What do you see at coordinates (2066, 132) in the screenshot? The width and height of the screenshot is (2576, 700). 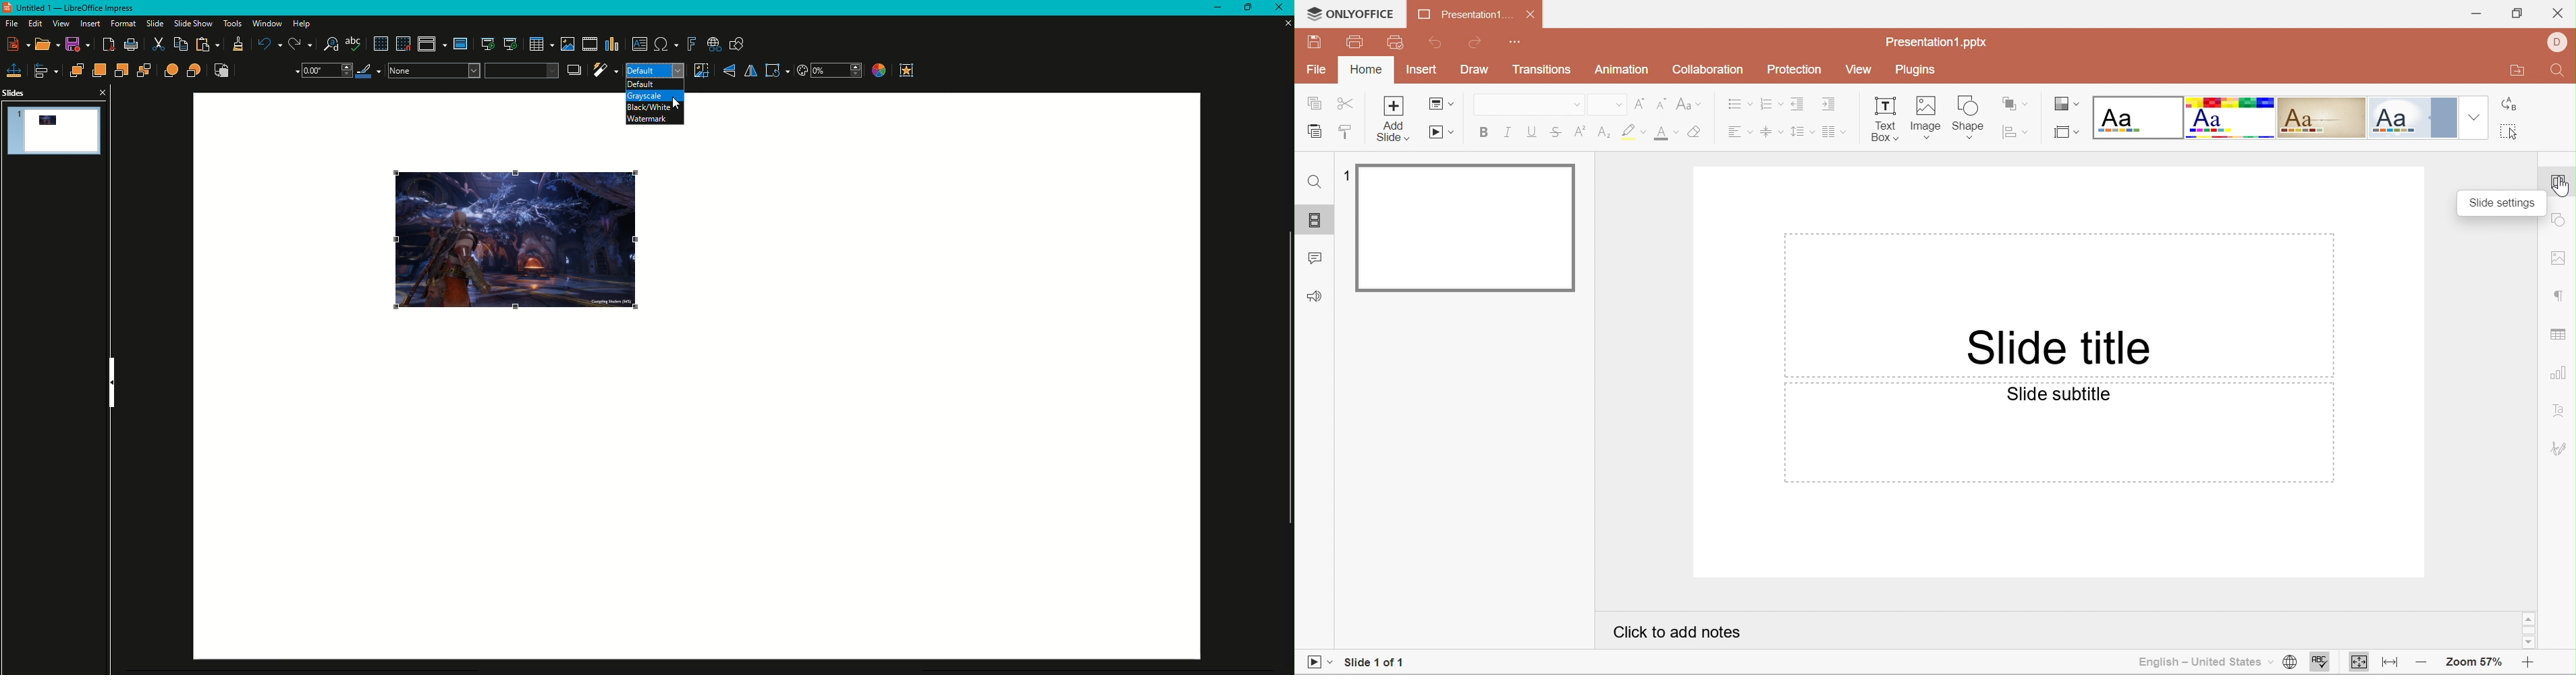 I see `Select slide size` at bounding box center [2066, 132].